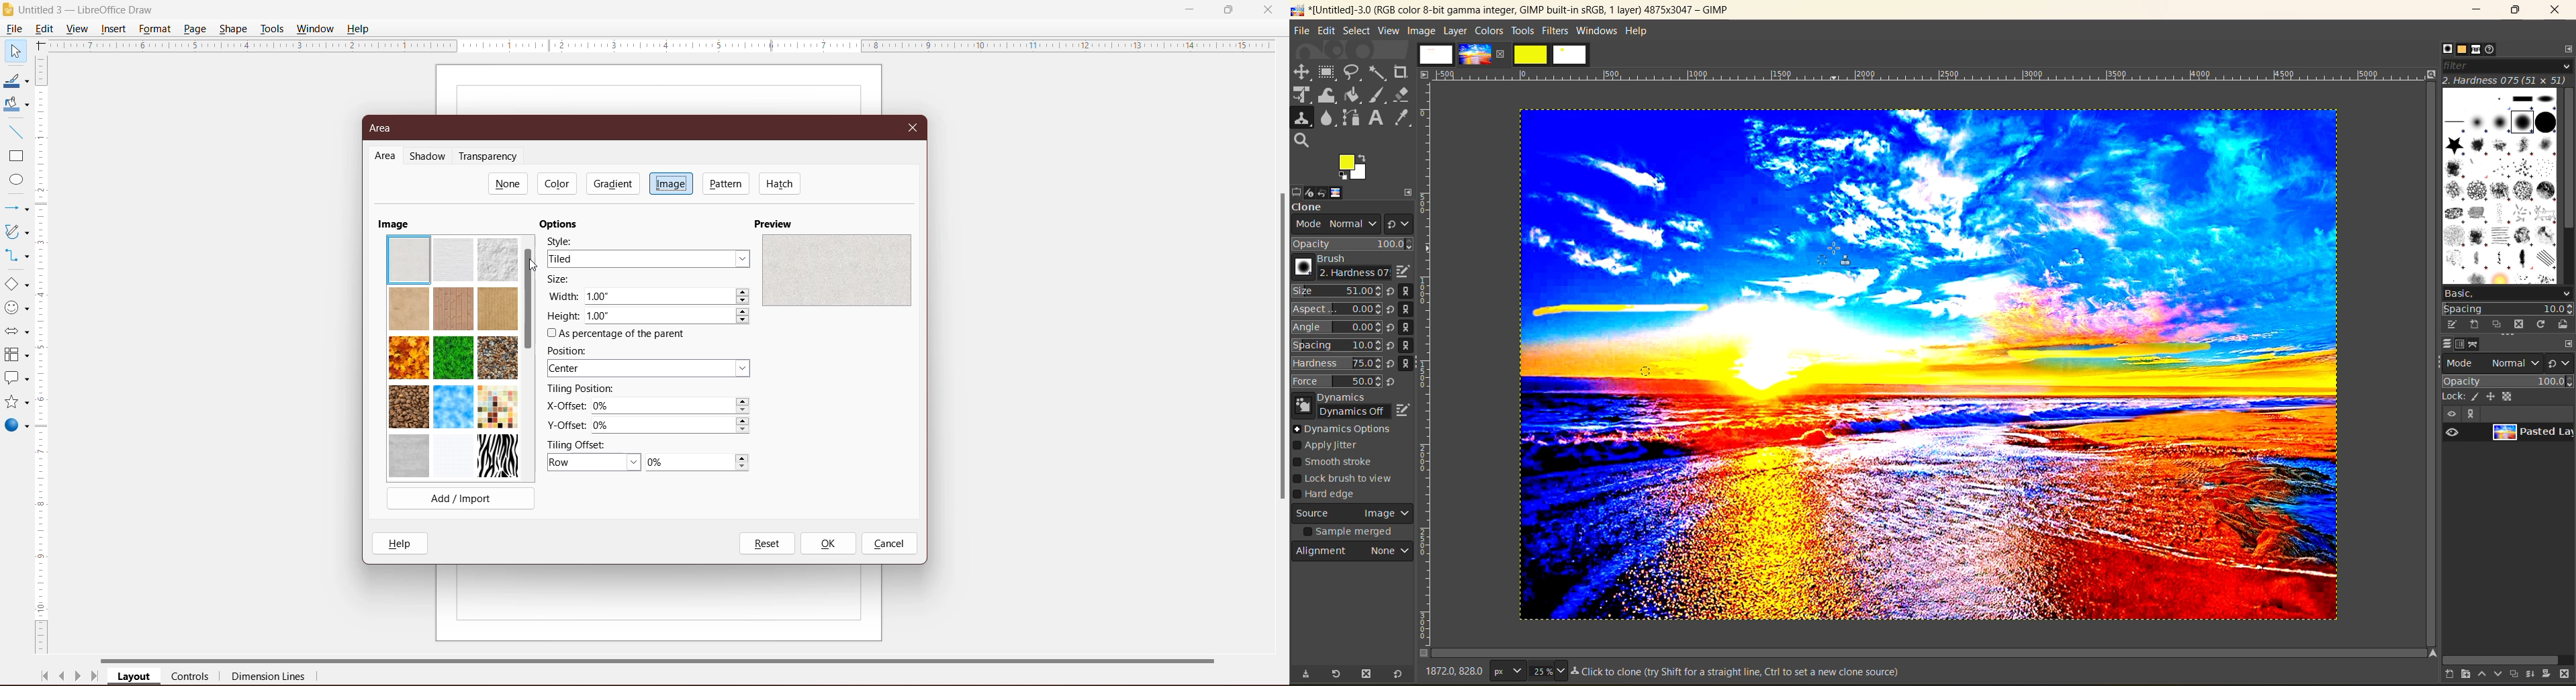 The width and height of the screenshot is (2576, 700). Describe the element at coordinates (1338, 463) in the screenshot. I see `smooth stroke` at that location.